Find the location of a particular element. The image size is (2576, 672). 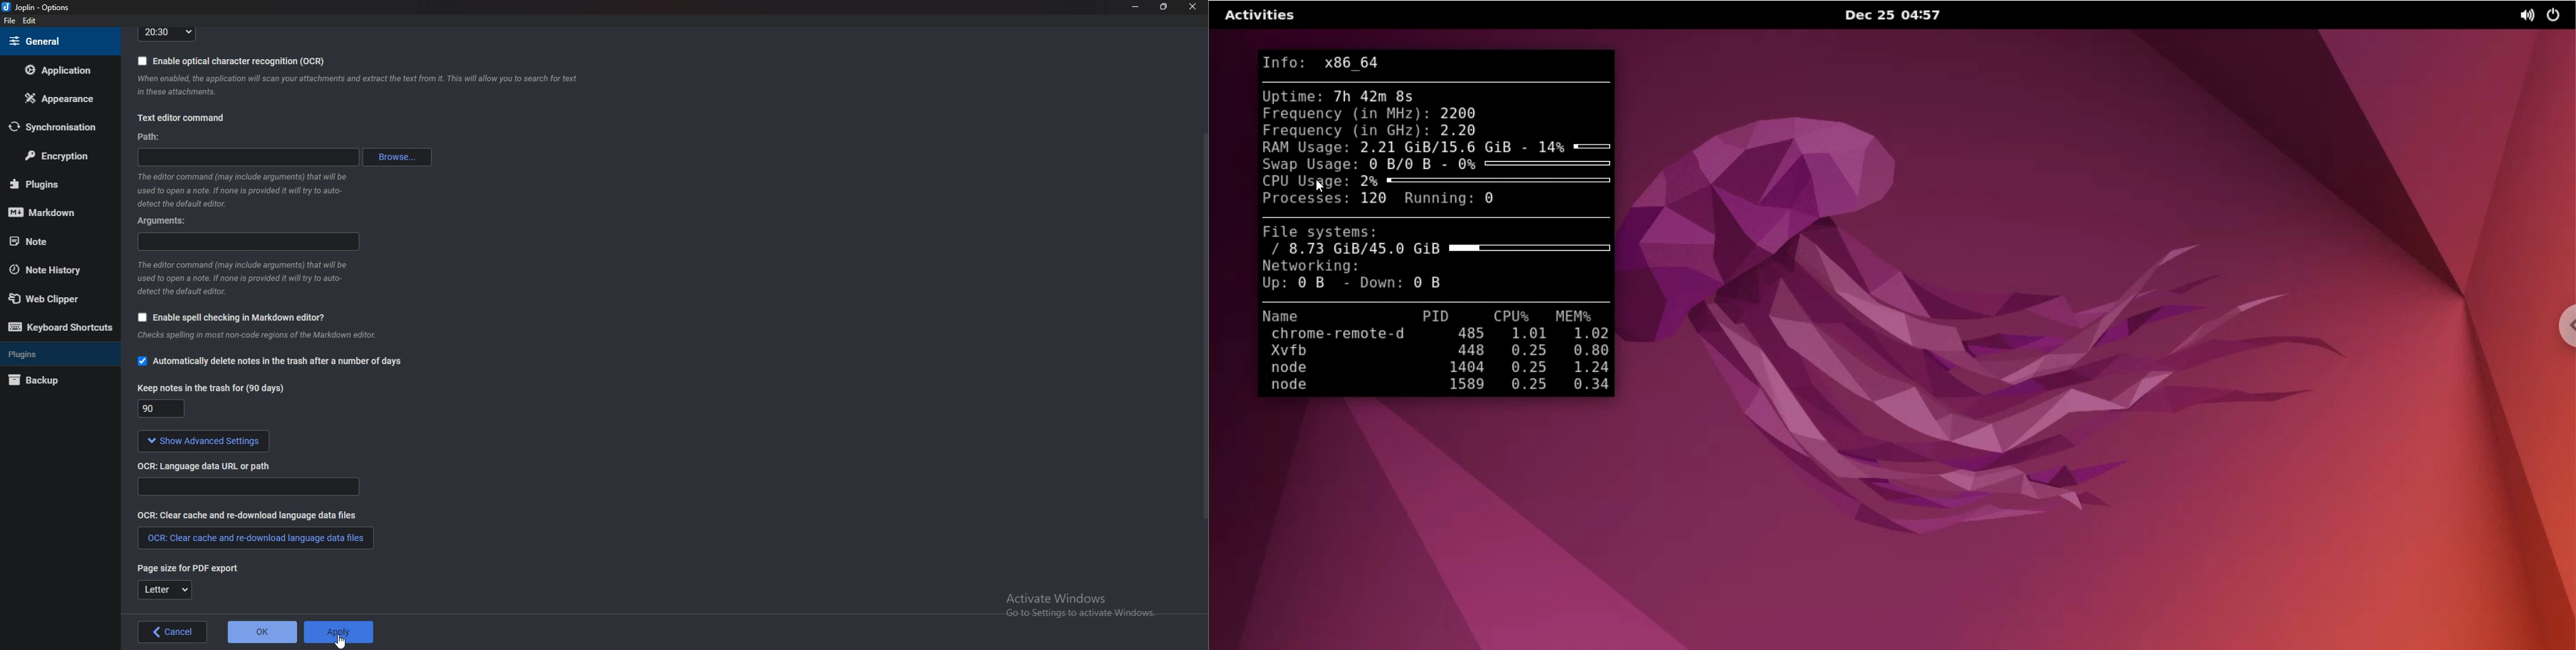

general is located at coordinates (57, 41).